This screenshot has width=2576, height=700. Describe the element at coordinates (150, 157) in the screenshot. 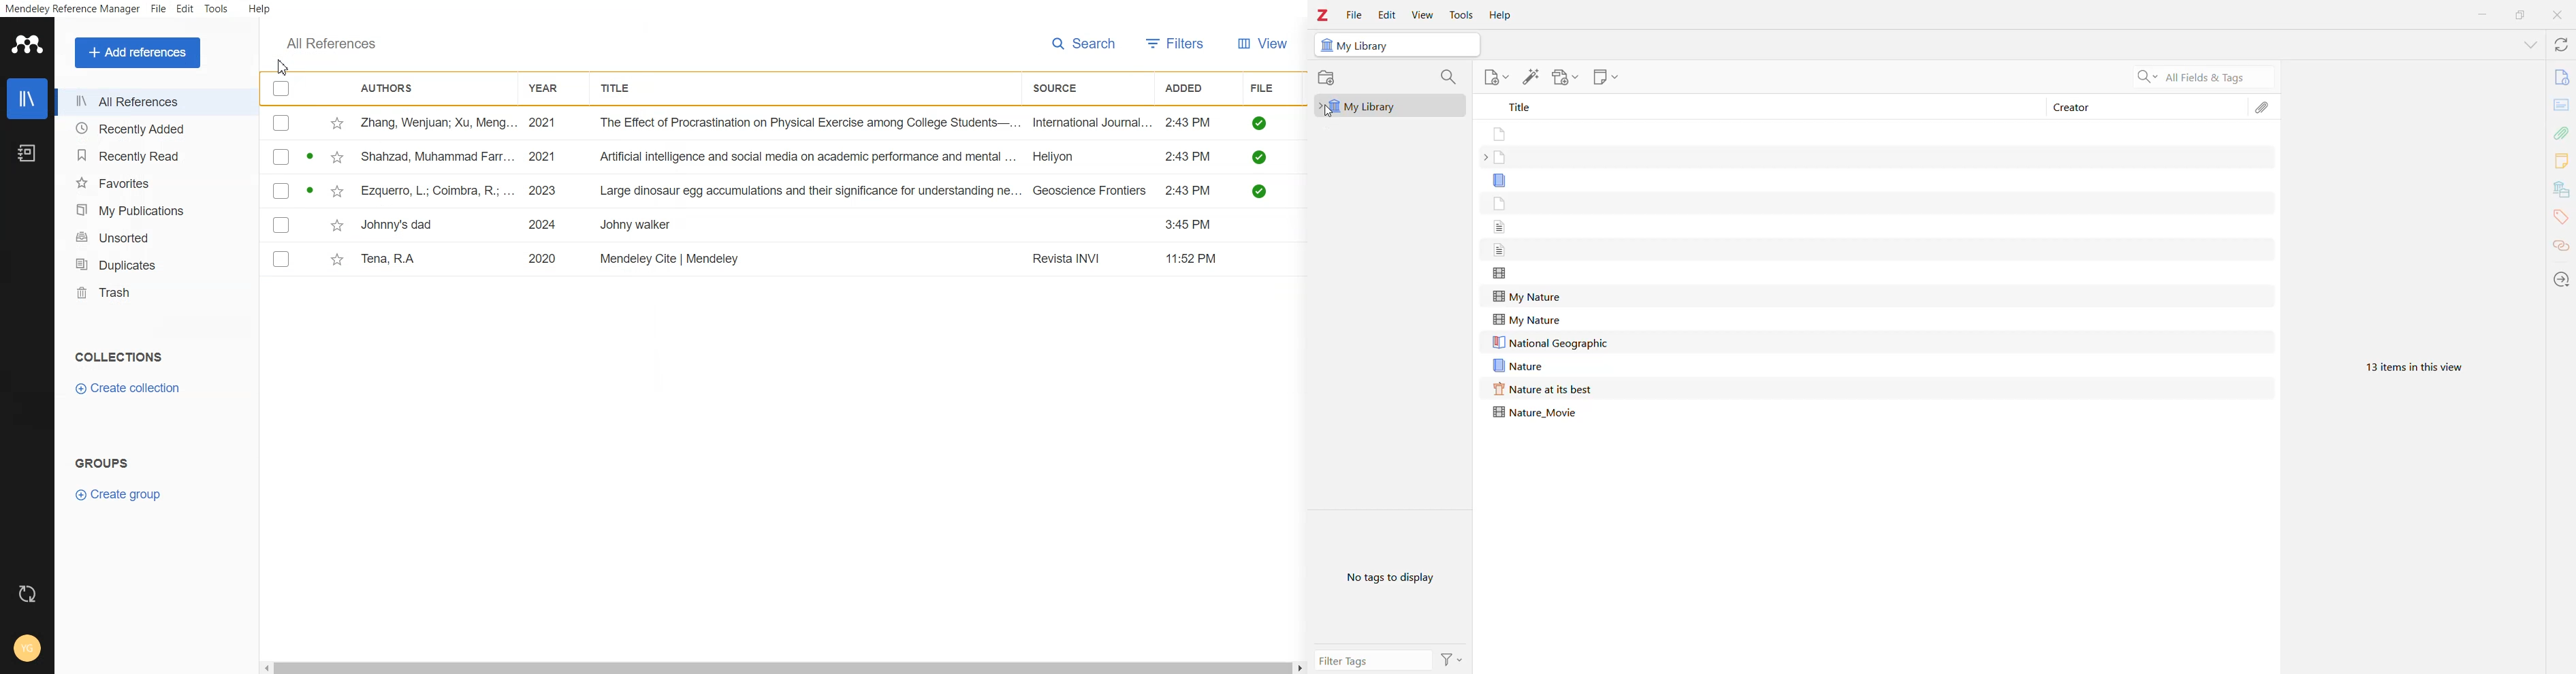

I see `Recently Read` at that location.